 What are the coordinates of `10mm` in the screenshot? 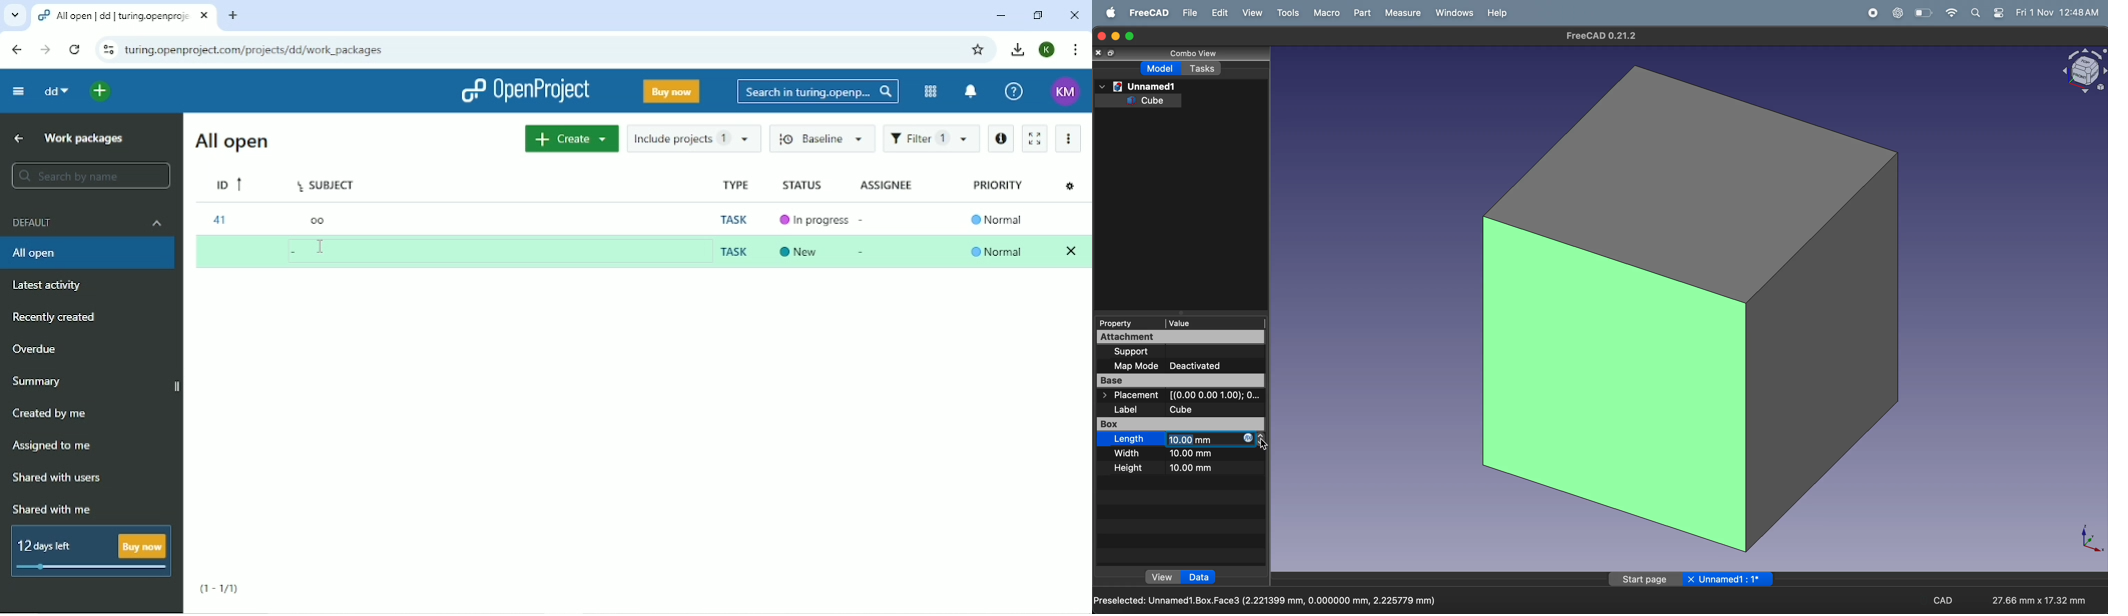 It's located at (1194, 467).